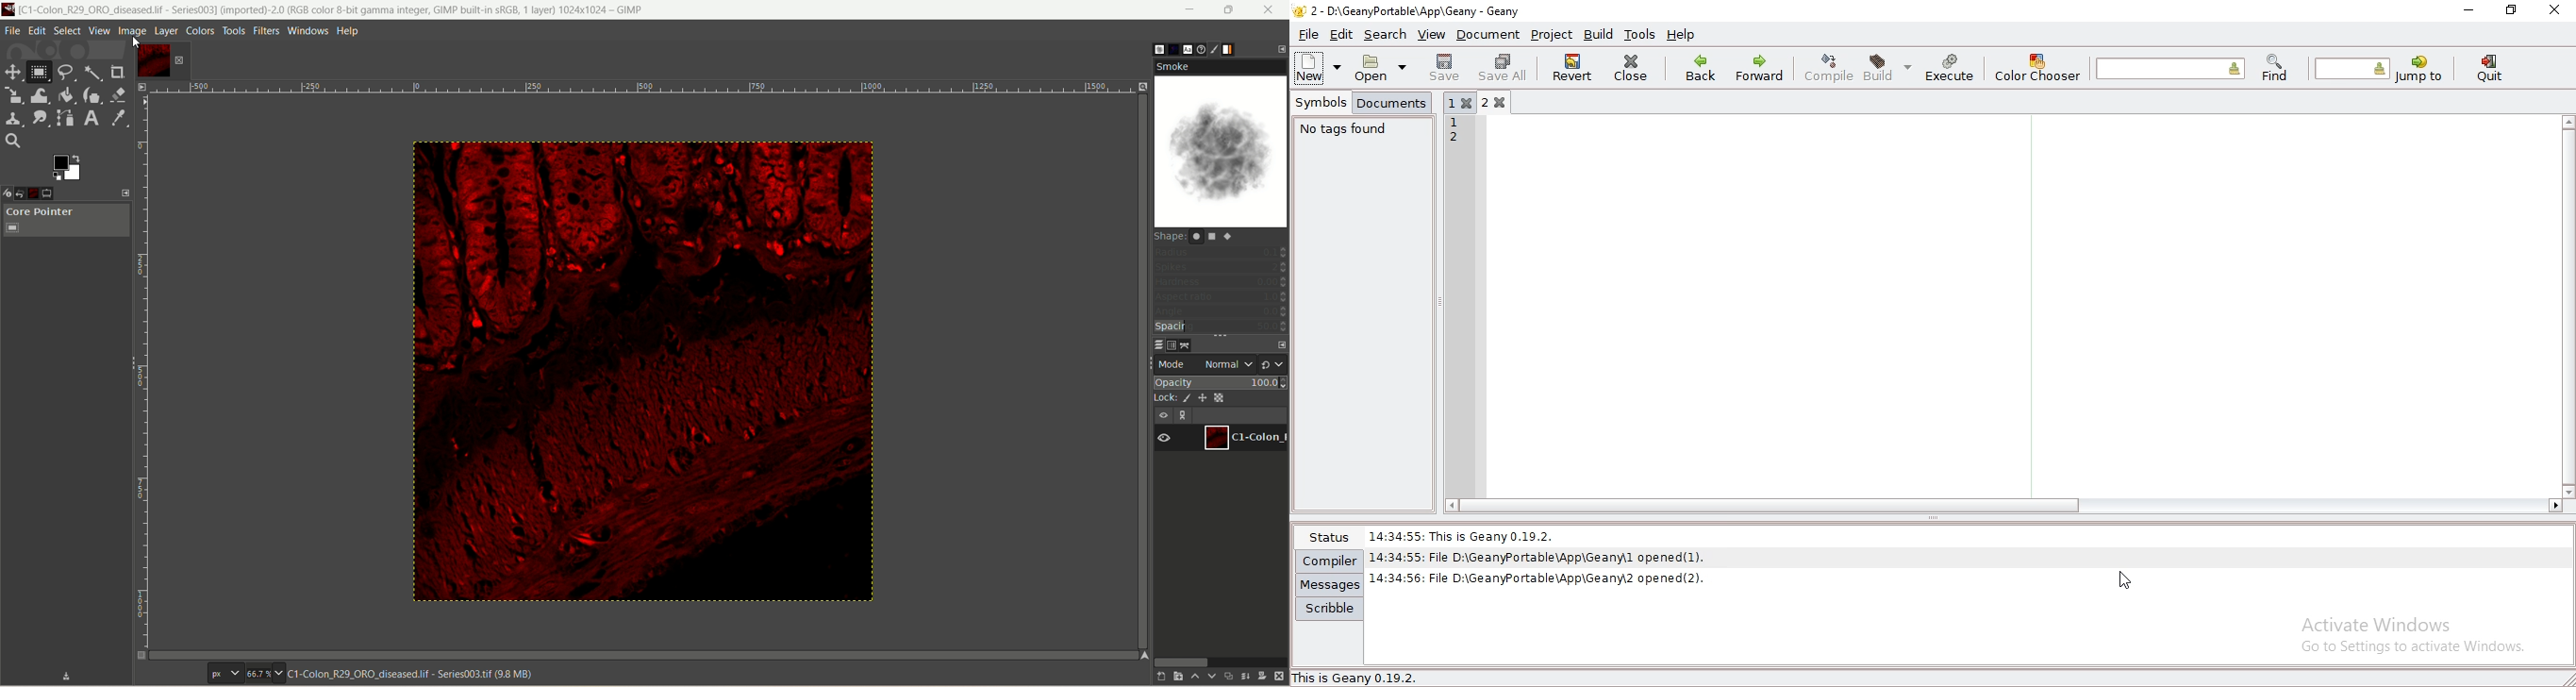 The width and height of the screenshot is (2576, 700). I want to click on link layer, so click(1184, 417).